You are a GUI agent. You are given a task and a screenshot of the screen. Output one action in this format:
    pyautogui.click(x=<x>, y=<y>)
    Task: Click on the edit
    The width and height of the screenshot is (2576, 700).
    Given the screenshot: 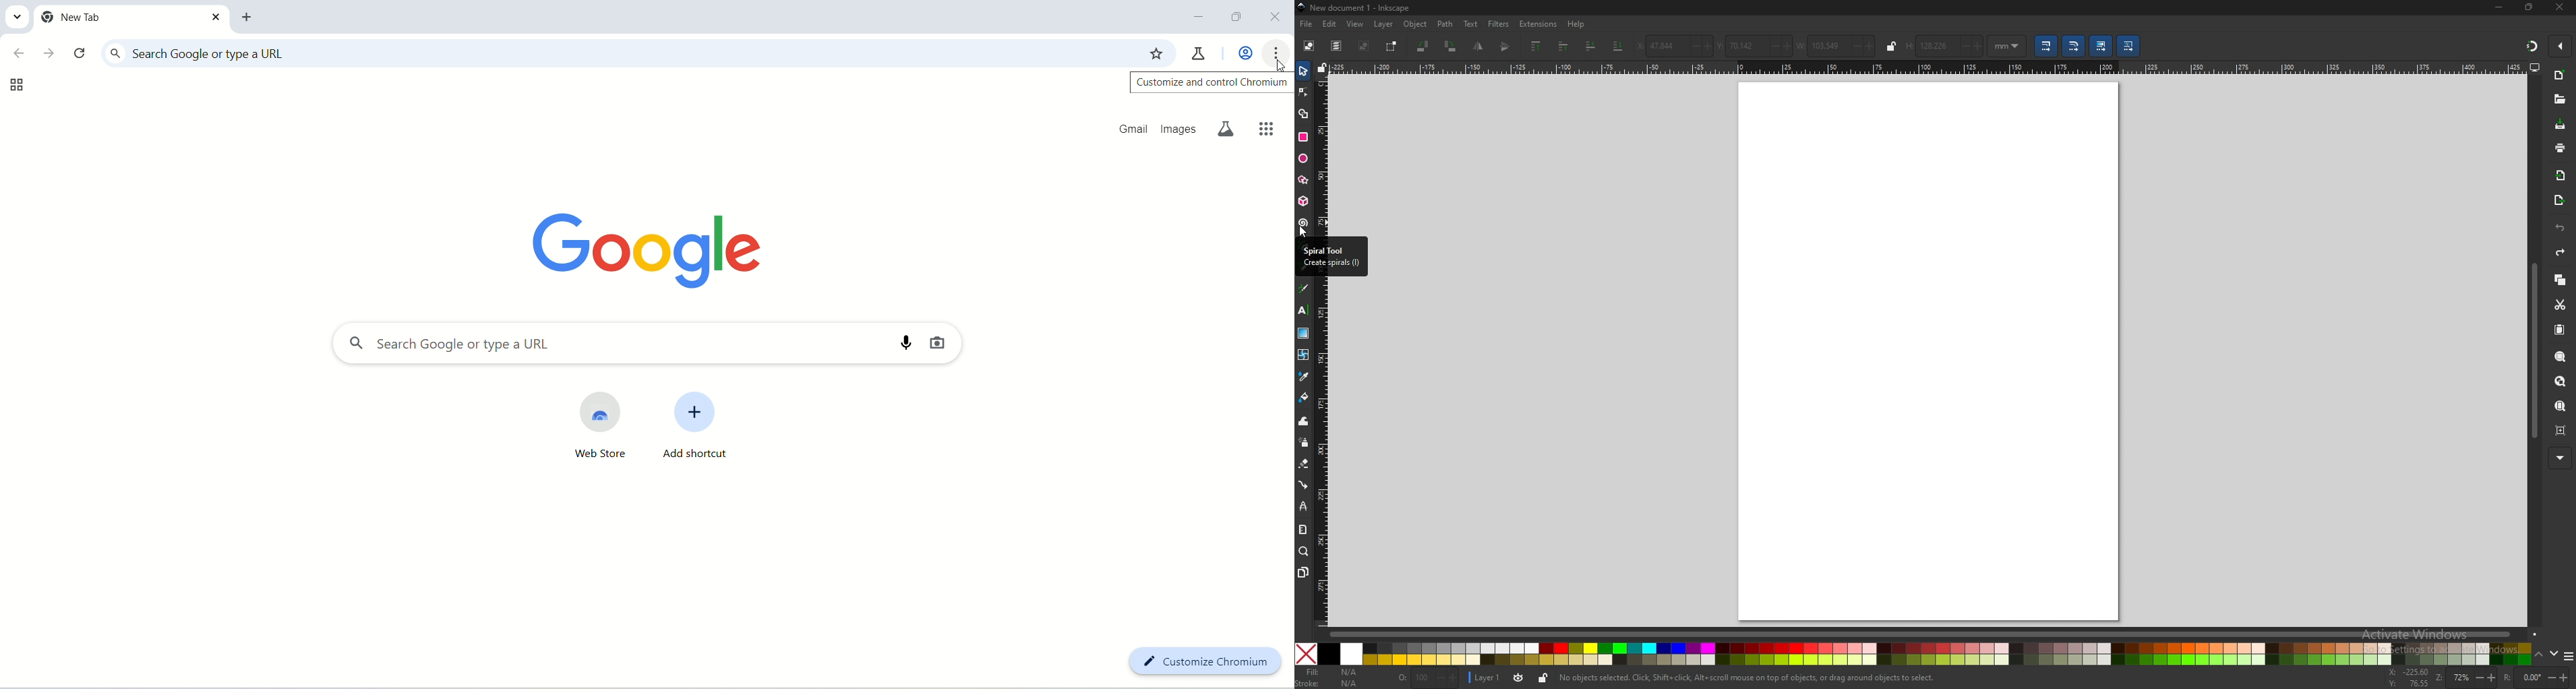 What is the action you would take?
    pyautogui.click(x=1329, y=24)
    